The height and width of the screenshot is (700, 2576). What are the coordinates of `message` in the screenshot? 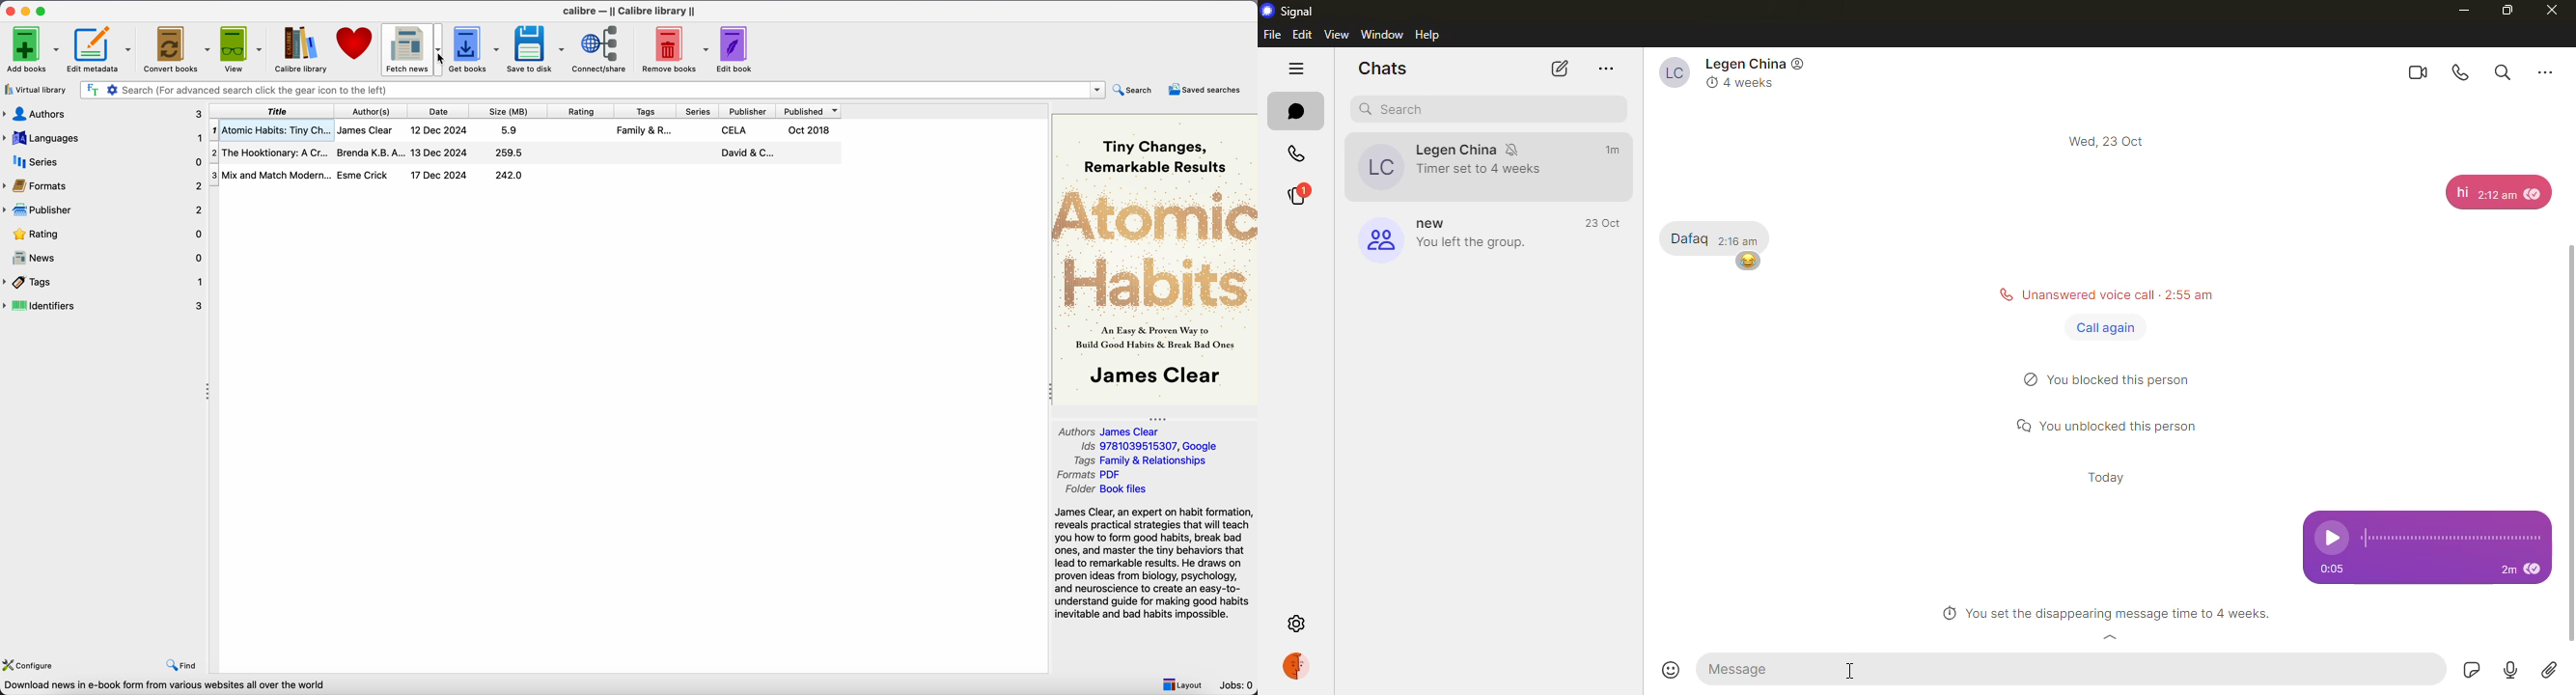 It's located at (1760, 669).